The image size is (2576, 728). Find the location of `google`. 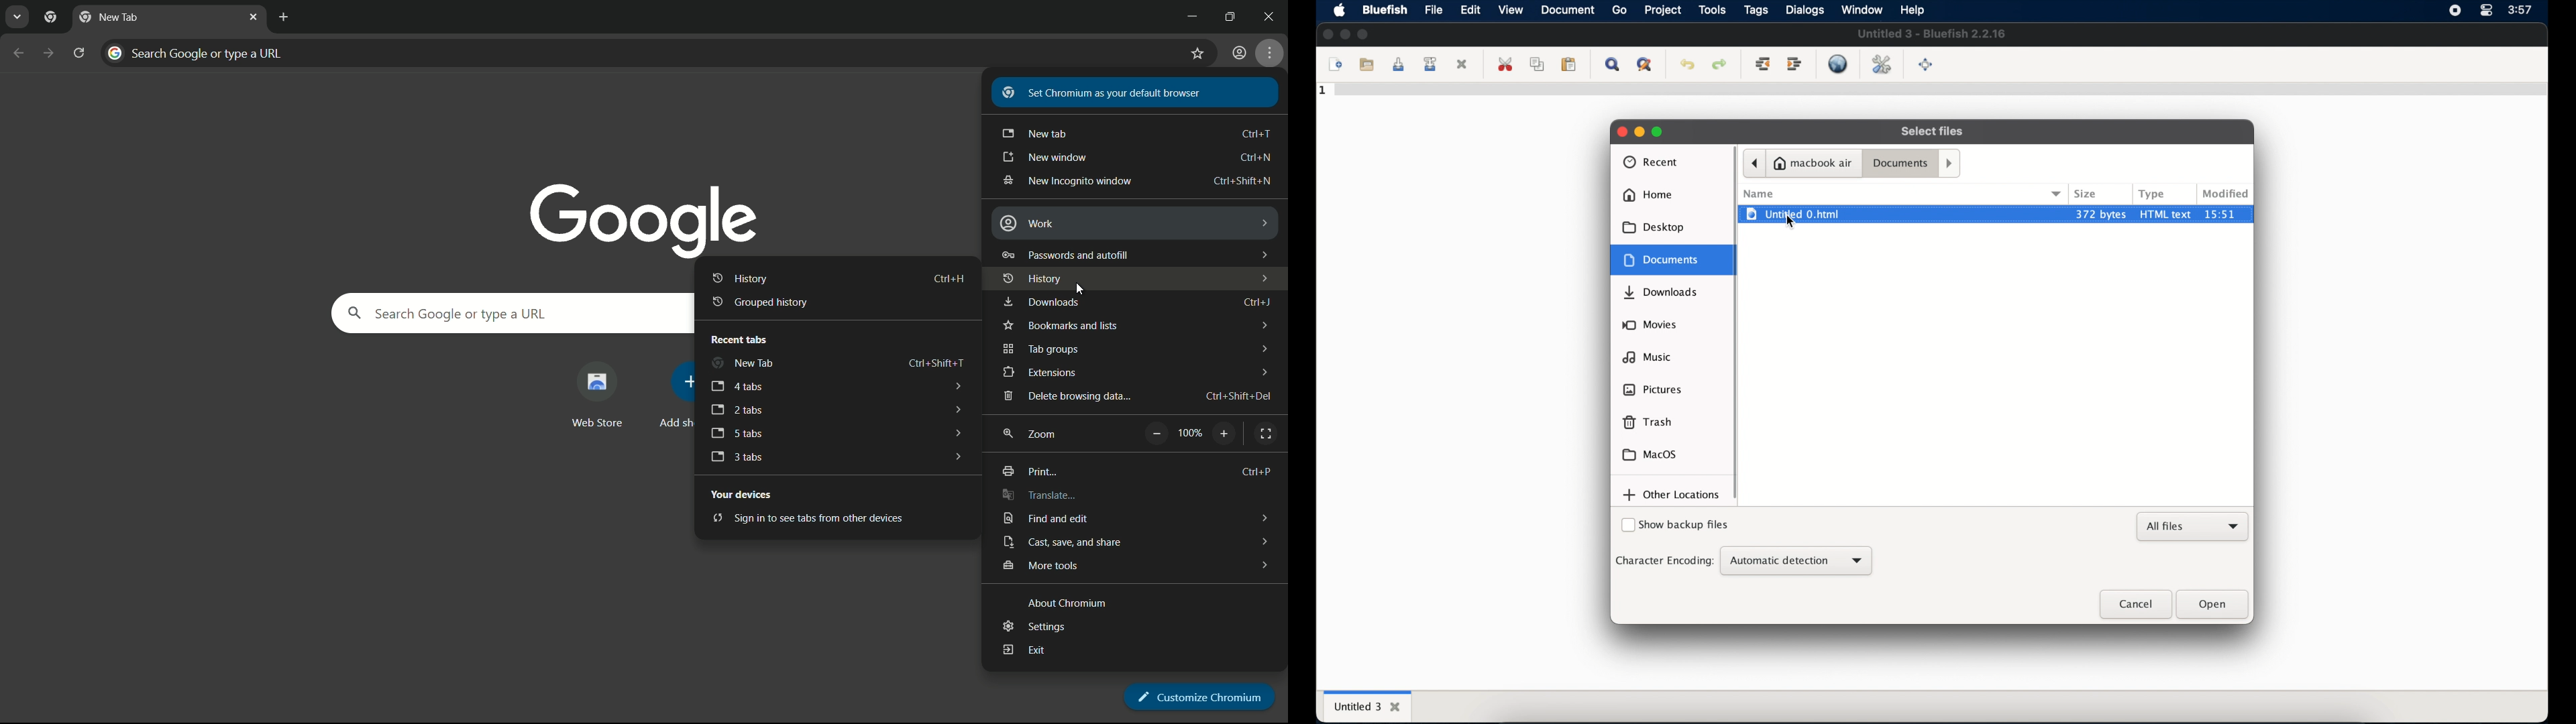

google is located at coordinates (643, 214).